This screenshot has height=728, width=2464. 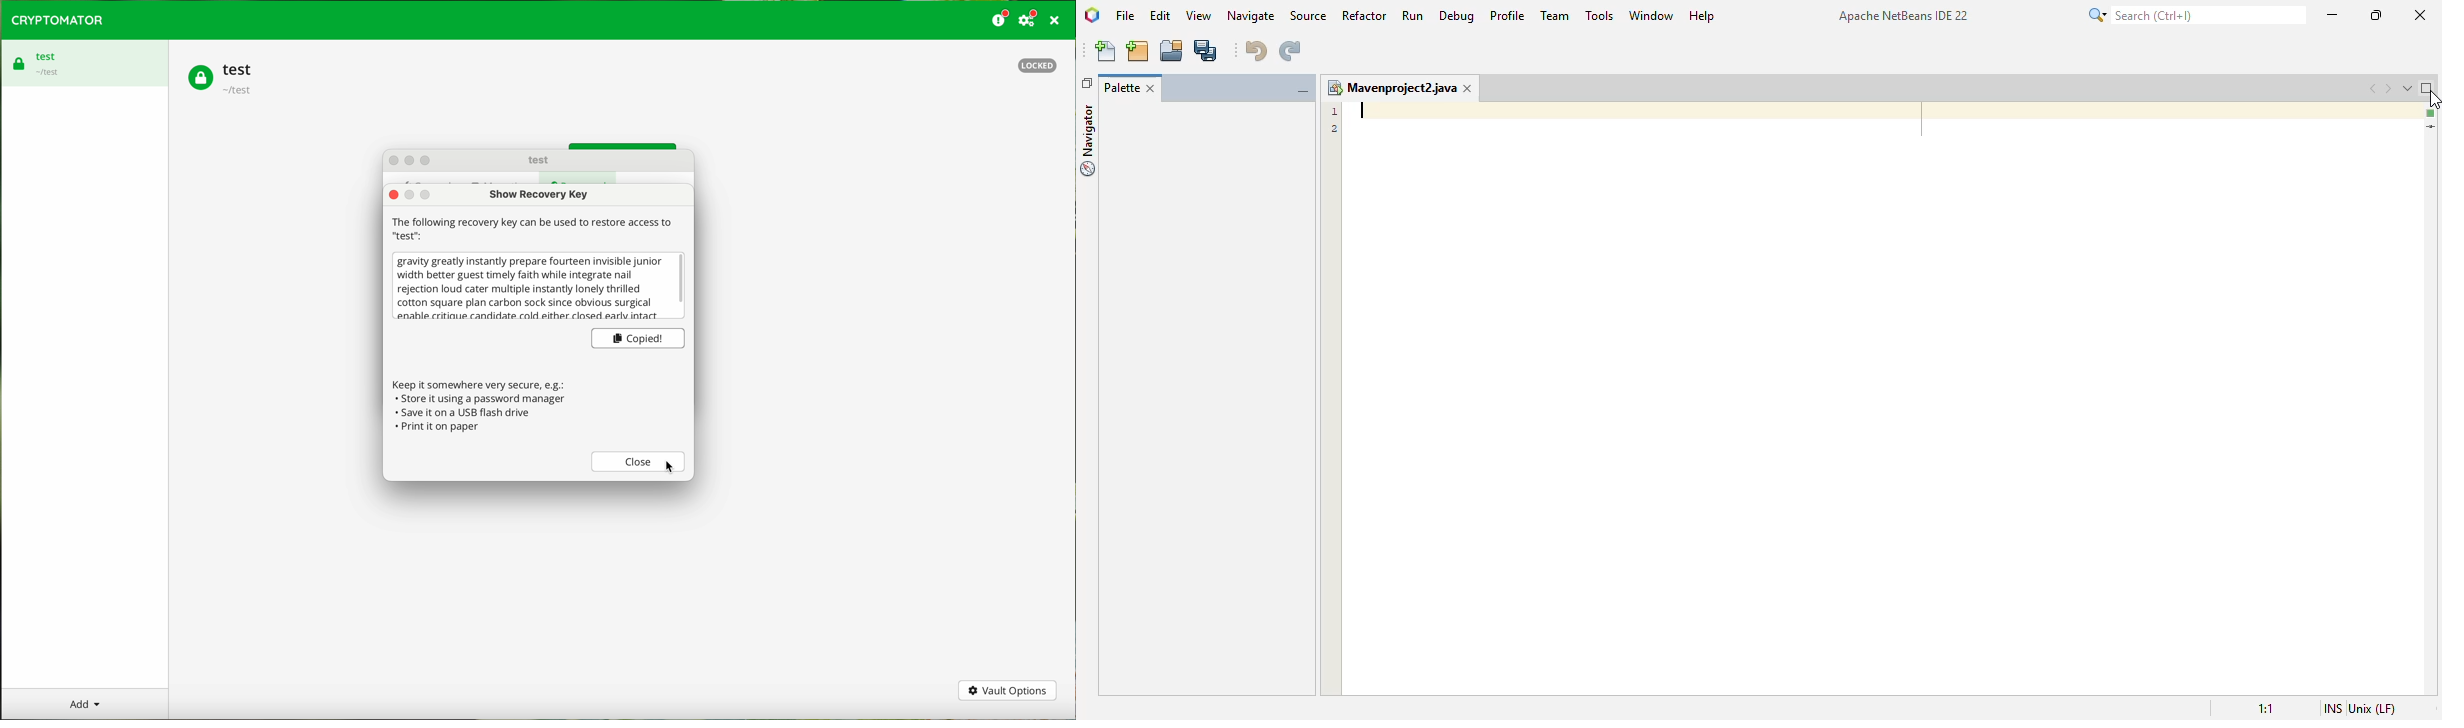 I want to click on scrollbar, so click(x=682, y=287).